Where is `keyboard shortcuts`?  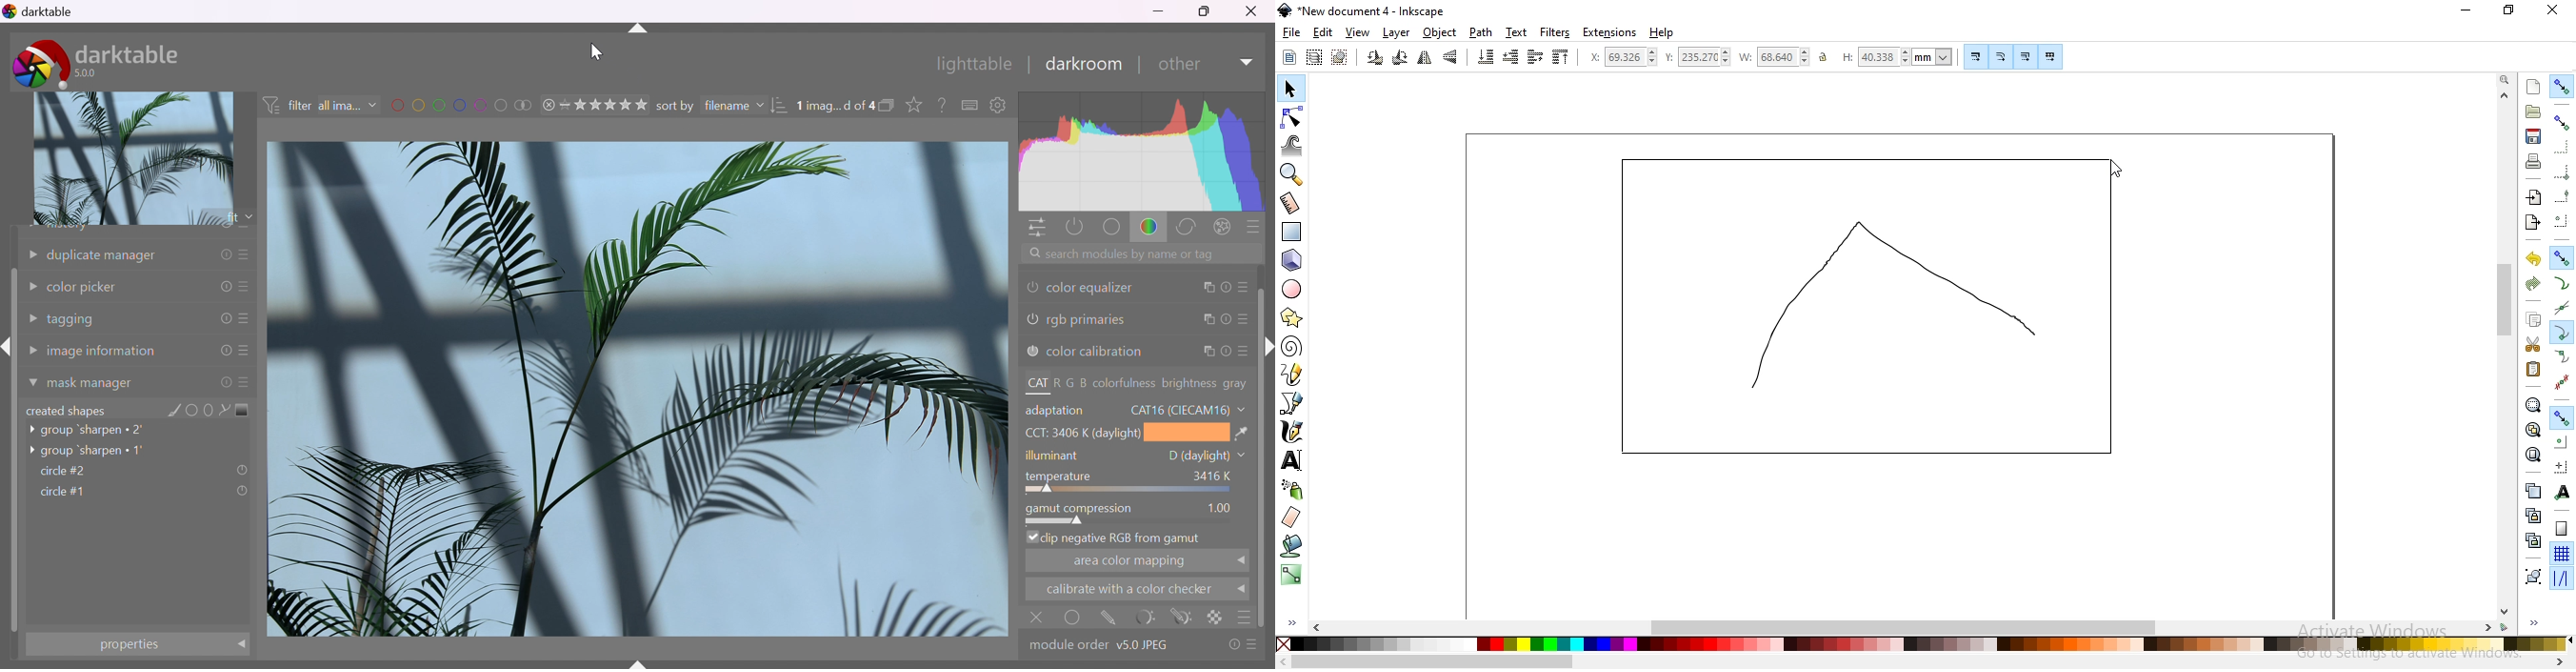
keyboard shortcuts is located at coordinates (969, 106).